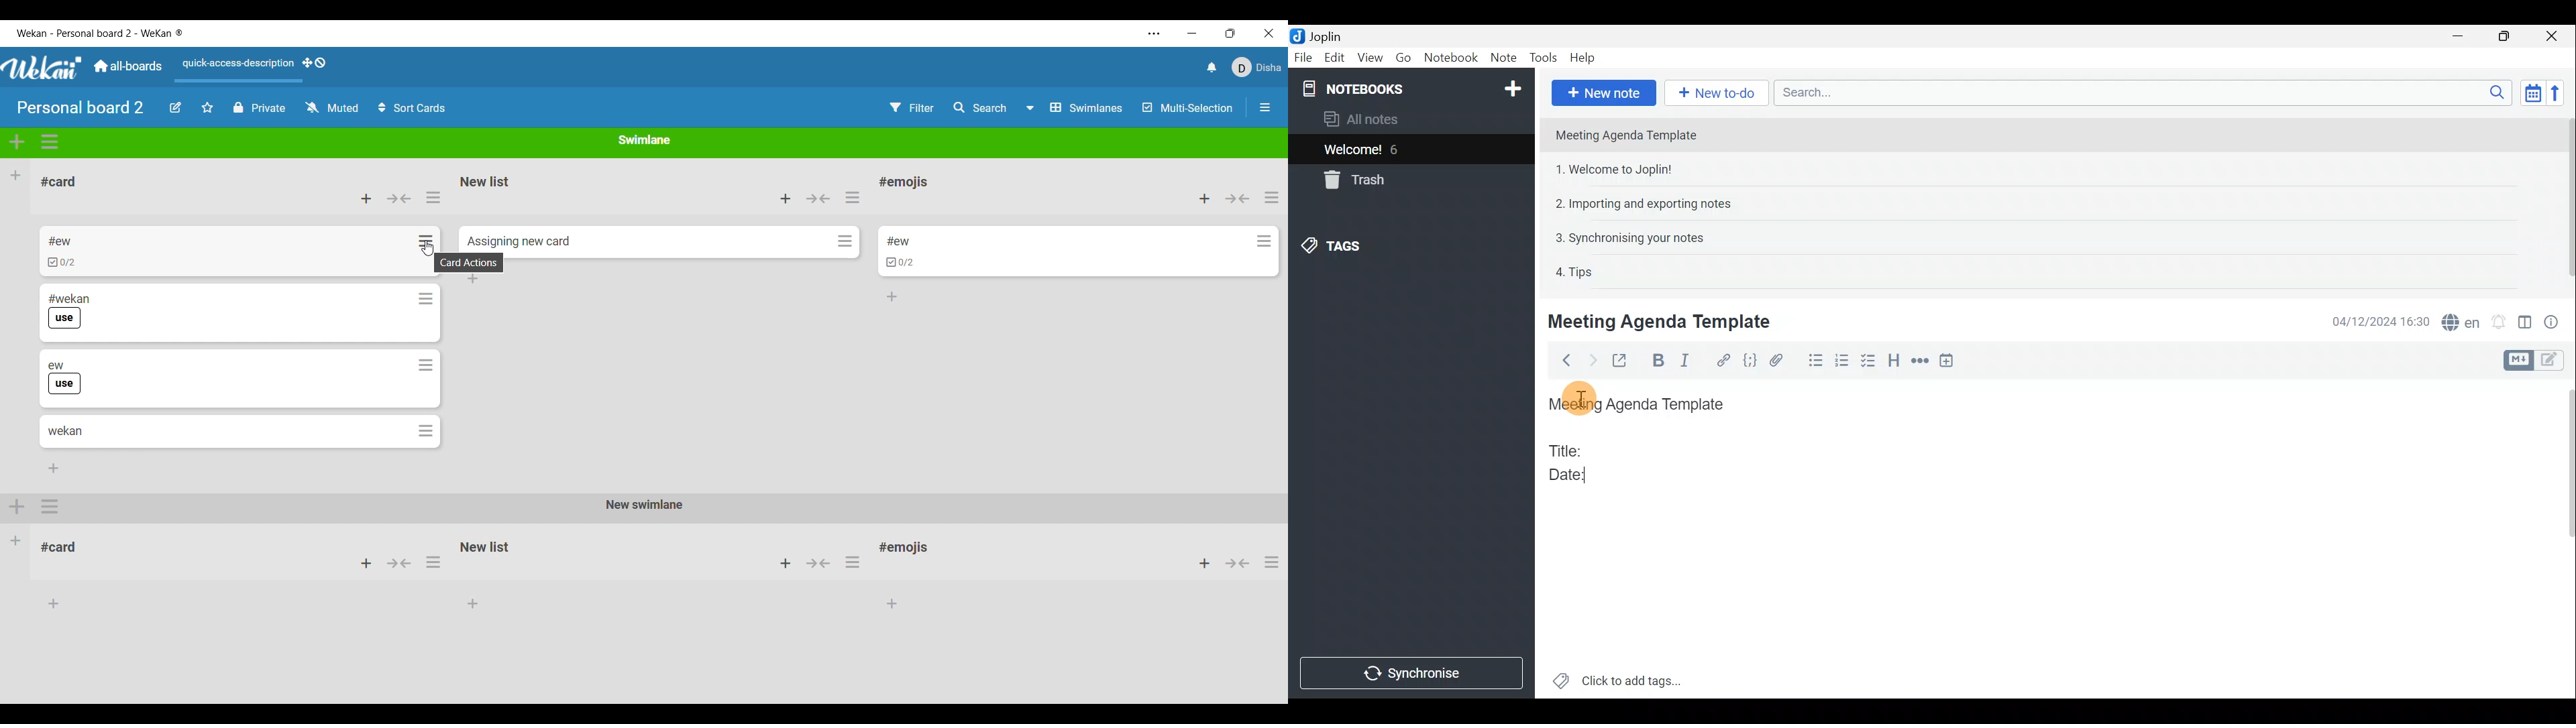  I want to click on Spell checker, so click(2462, 320).